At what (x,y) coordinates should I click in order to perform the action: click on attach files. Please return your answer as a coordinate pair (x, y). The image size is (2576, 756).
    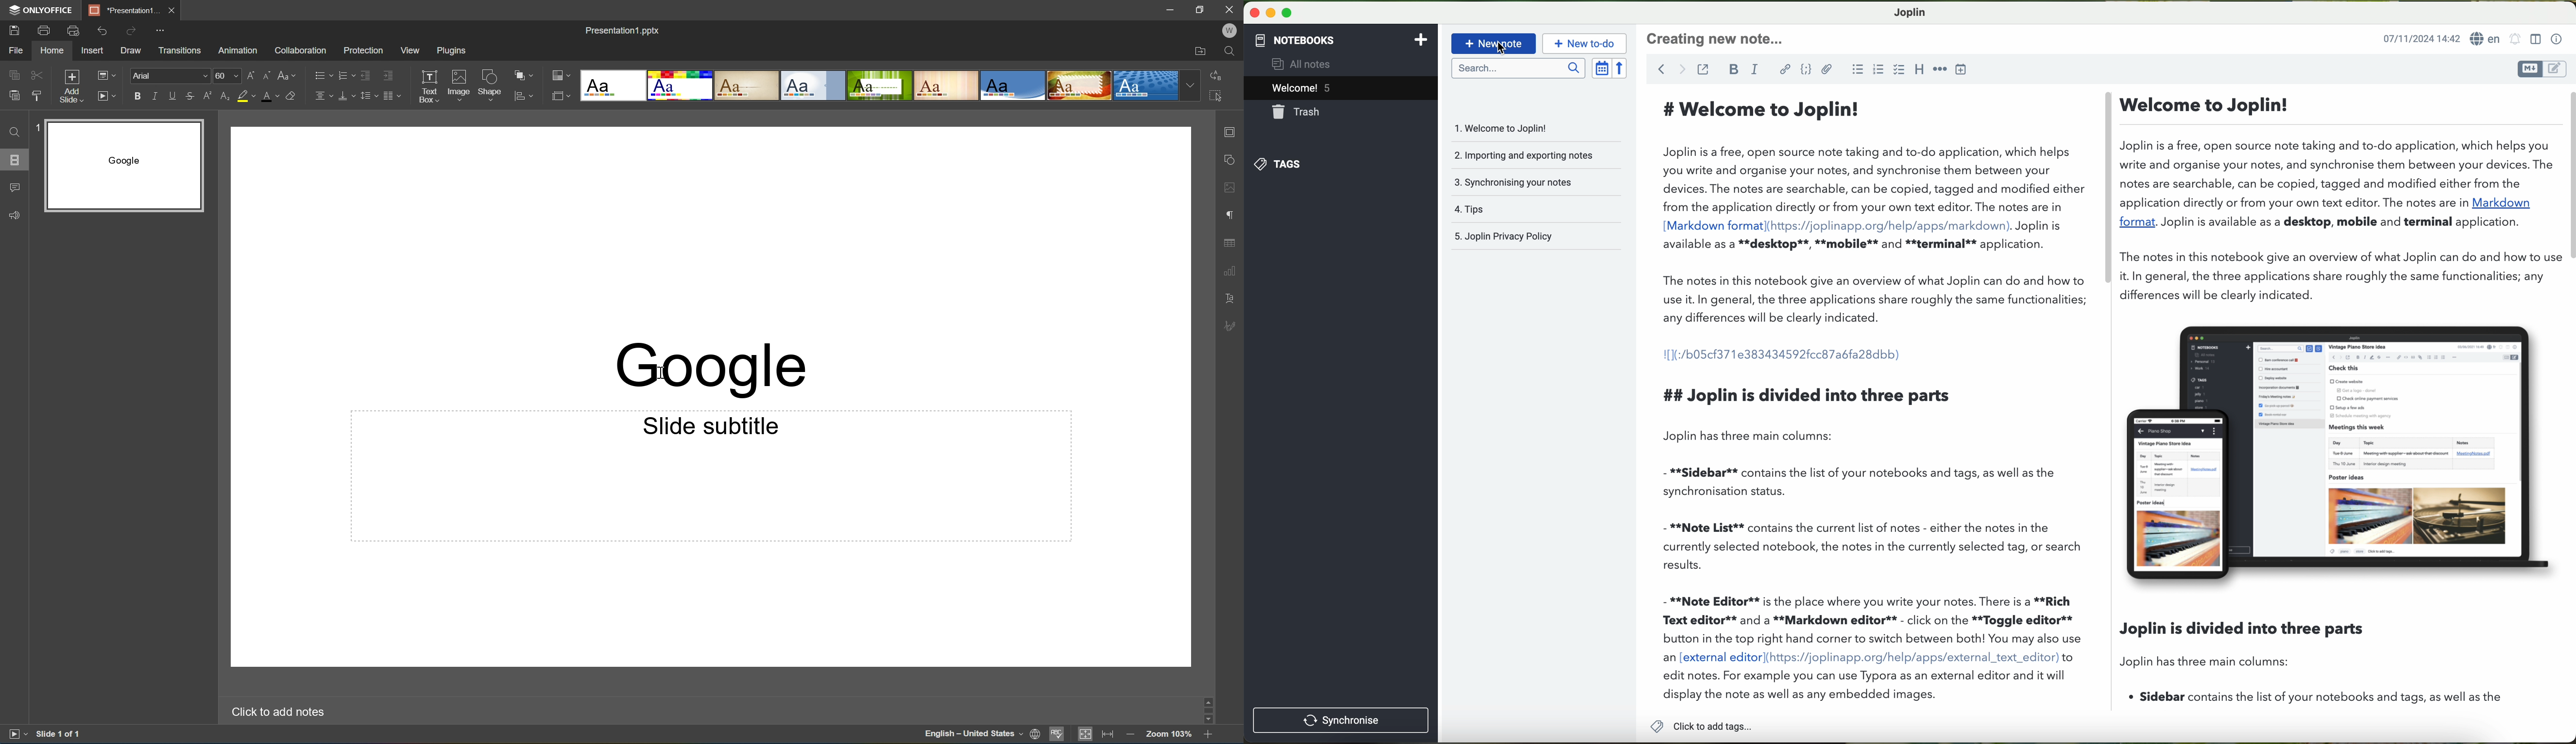
    Looking at the image, I should click on (1828, 71).